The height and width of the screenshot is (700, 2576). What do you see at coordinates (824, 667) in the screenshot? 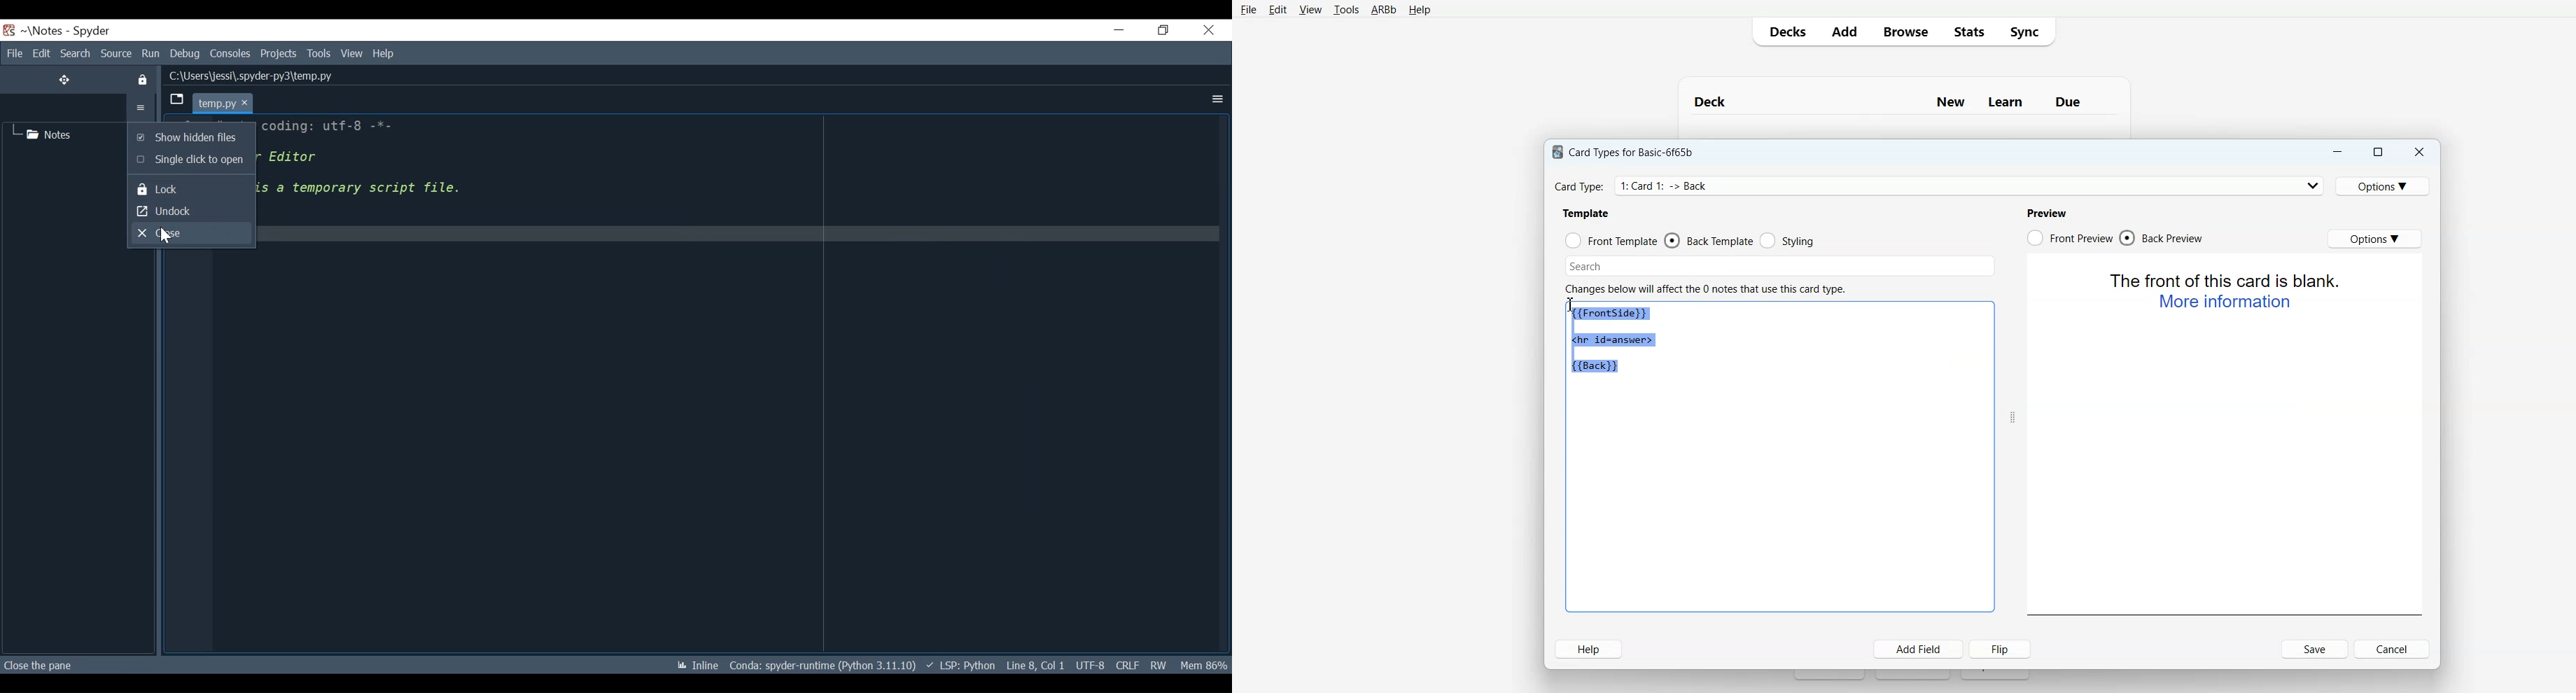
I see `Coda: spyder-runtime (Python 3.11.10)` at bounding box center [824, 667].